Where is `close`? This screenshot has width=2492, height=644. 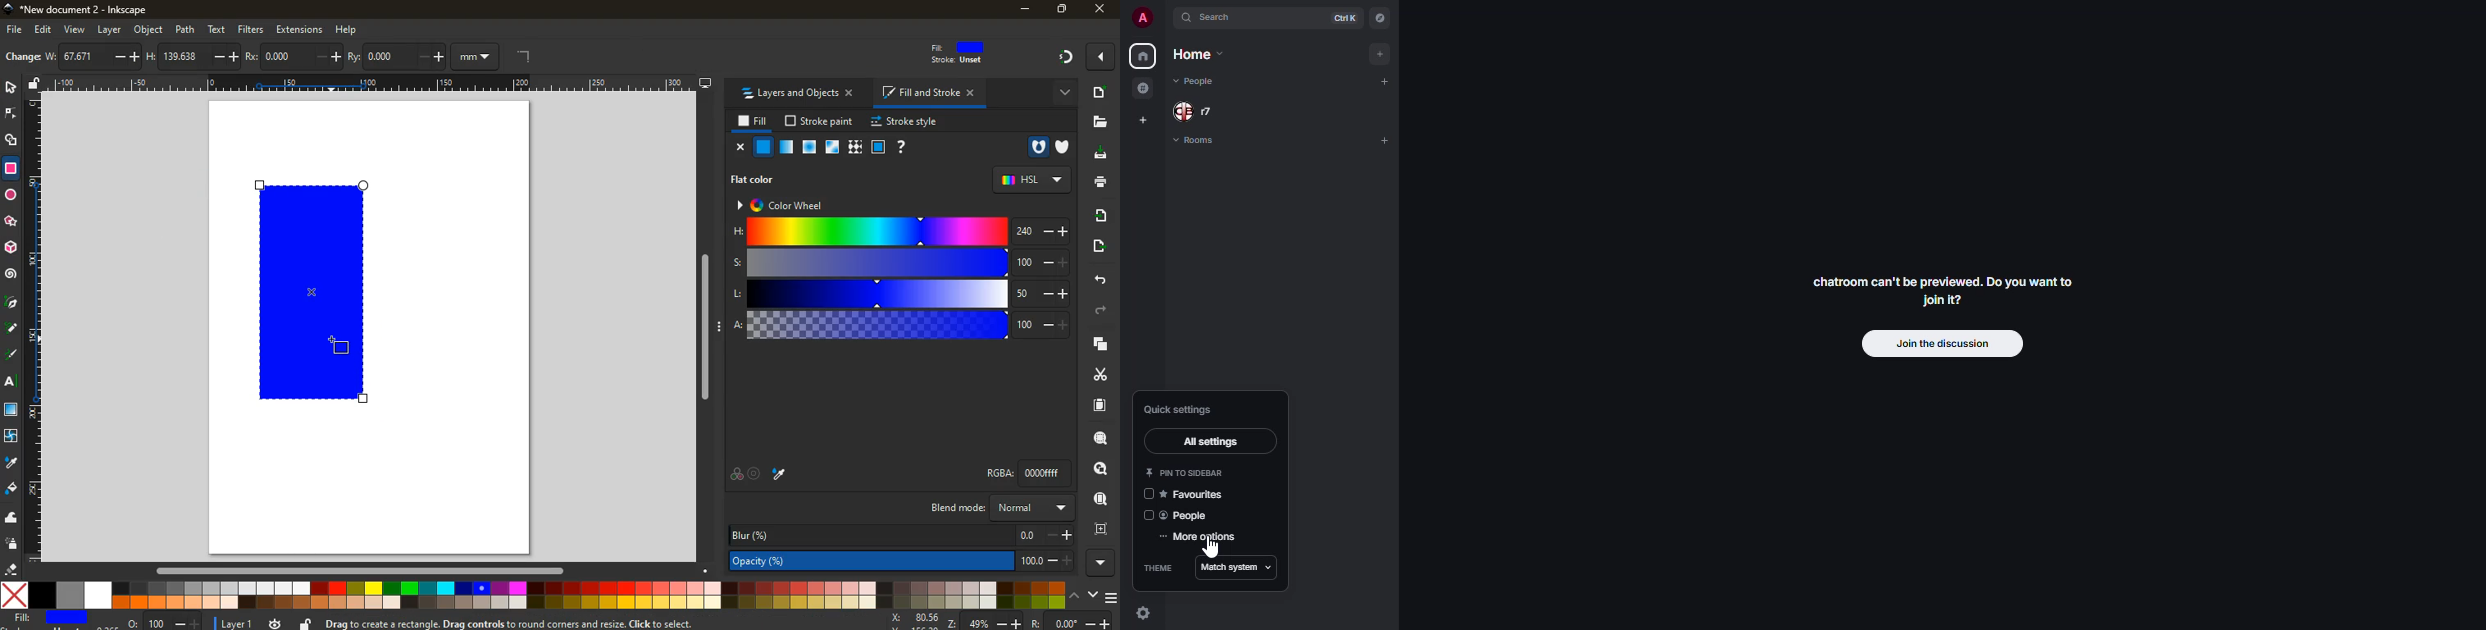 close is located at coordinates (742, 148).